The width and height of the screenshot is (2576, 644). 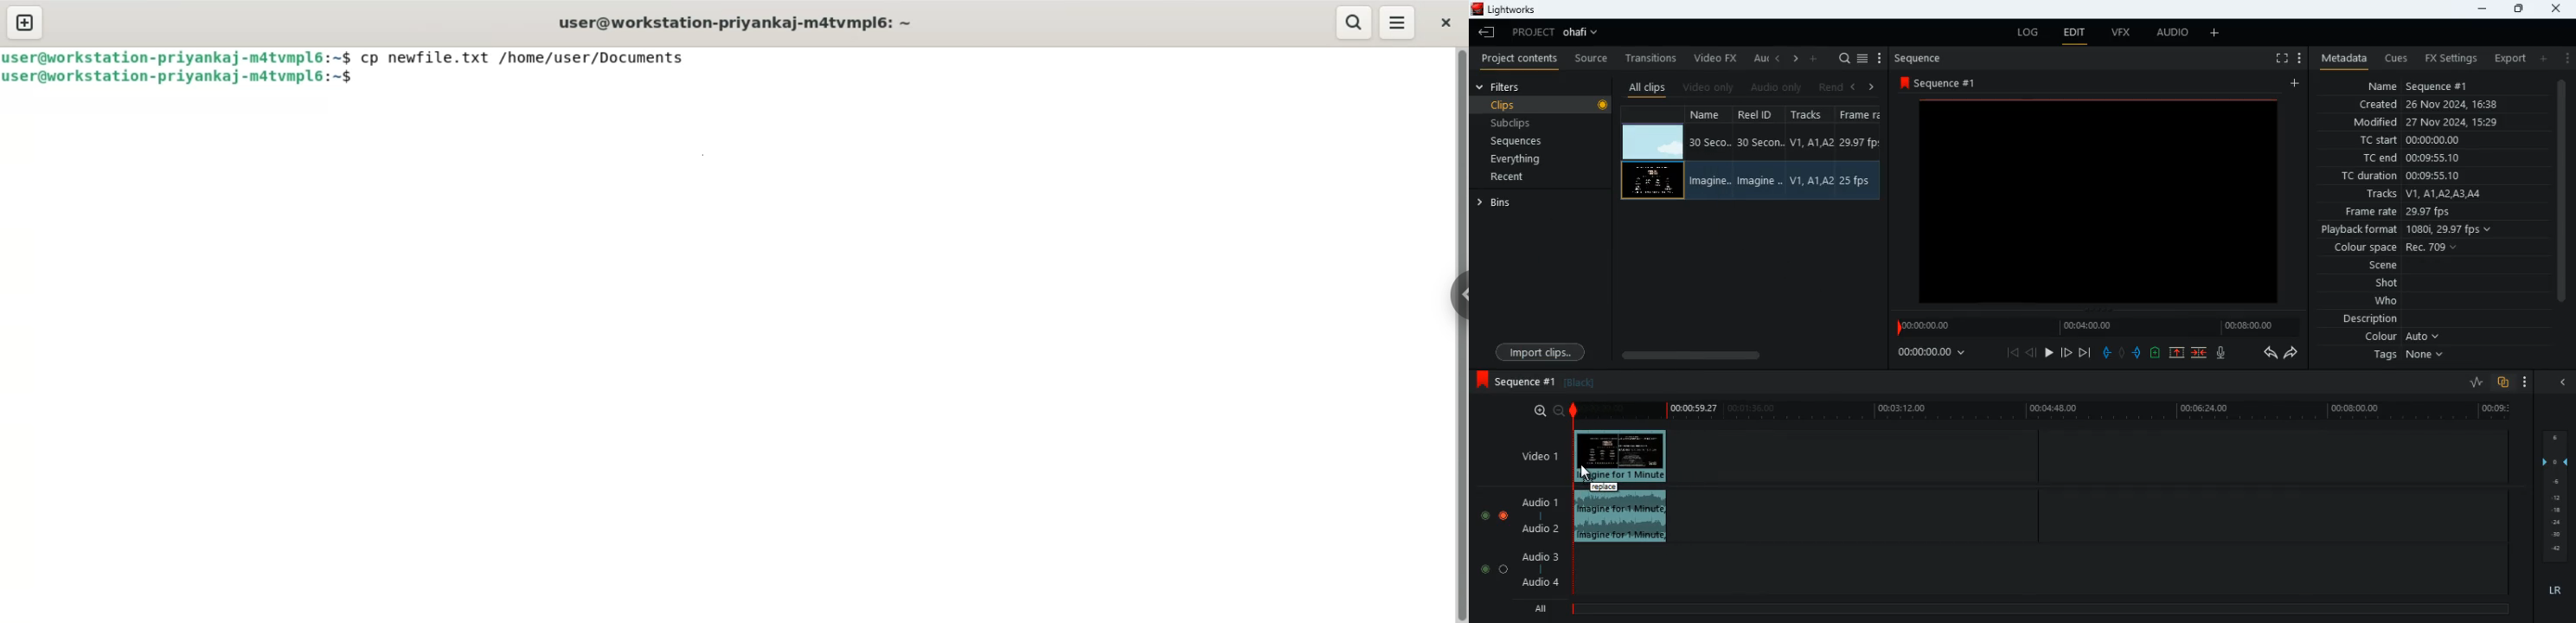 I want to click on sequence, so click(x=1923, y=58).